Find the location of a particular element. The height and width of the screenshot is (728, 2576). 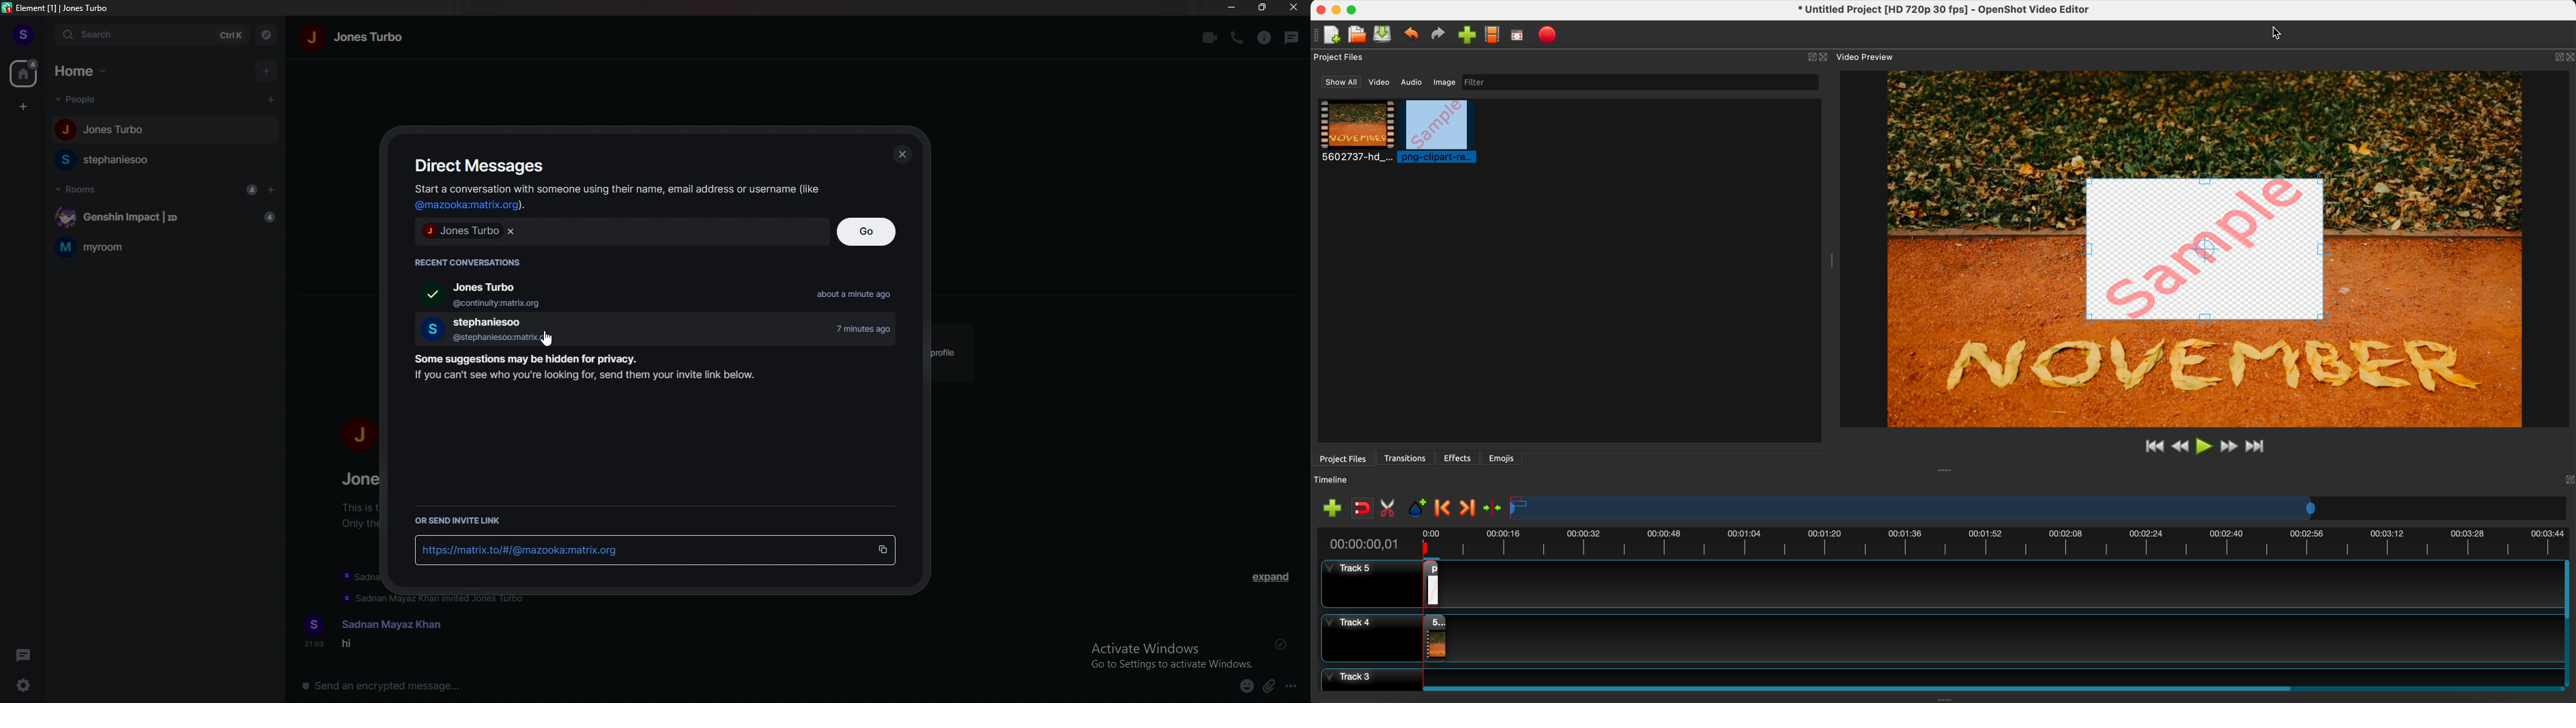

quick settings is located at coordinates (26, 685).